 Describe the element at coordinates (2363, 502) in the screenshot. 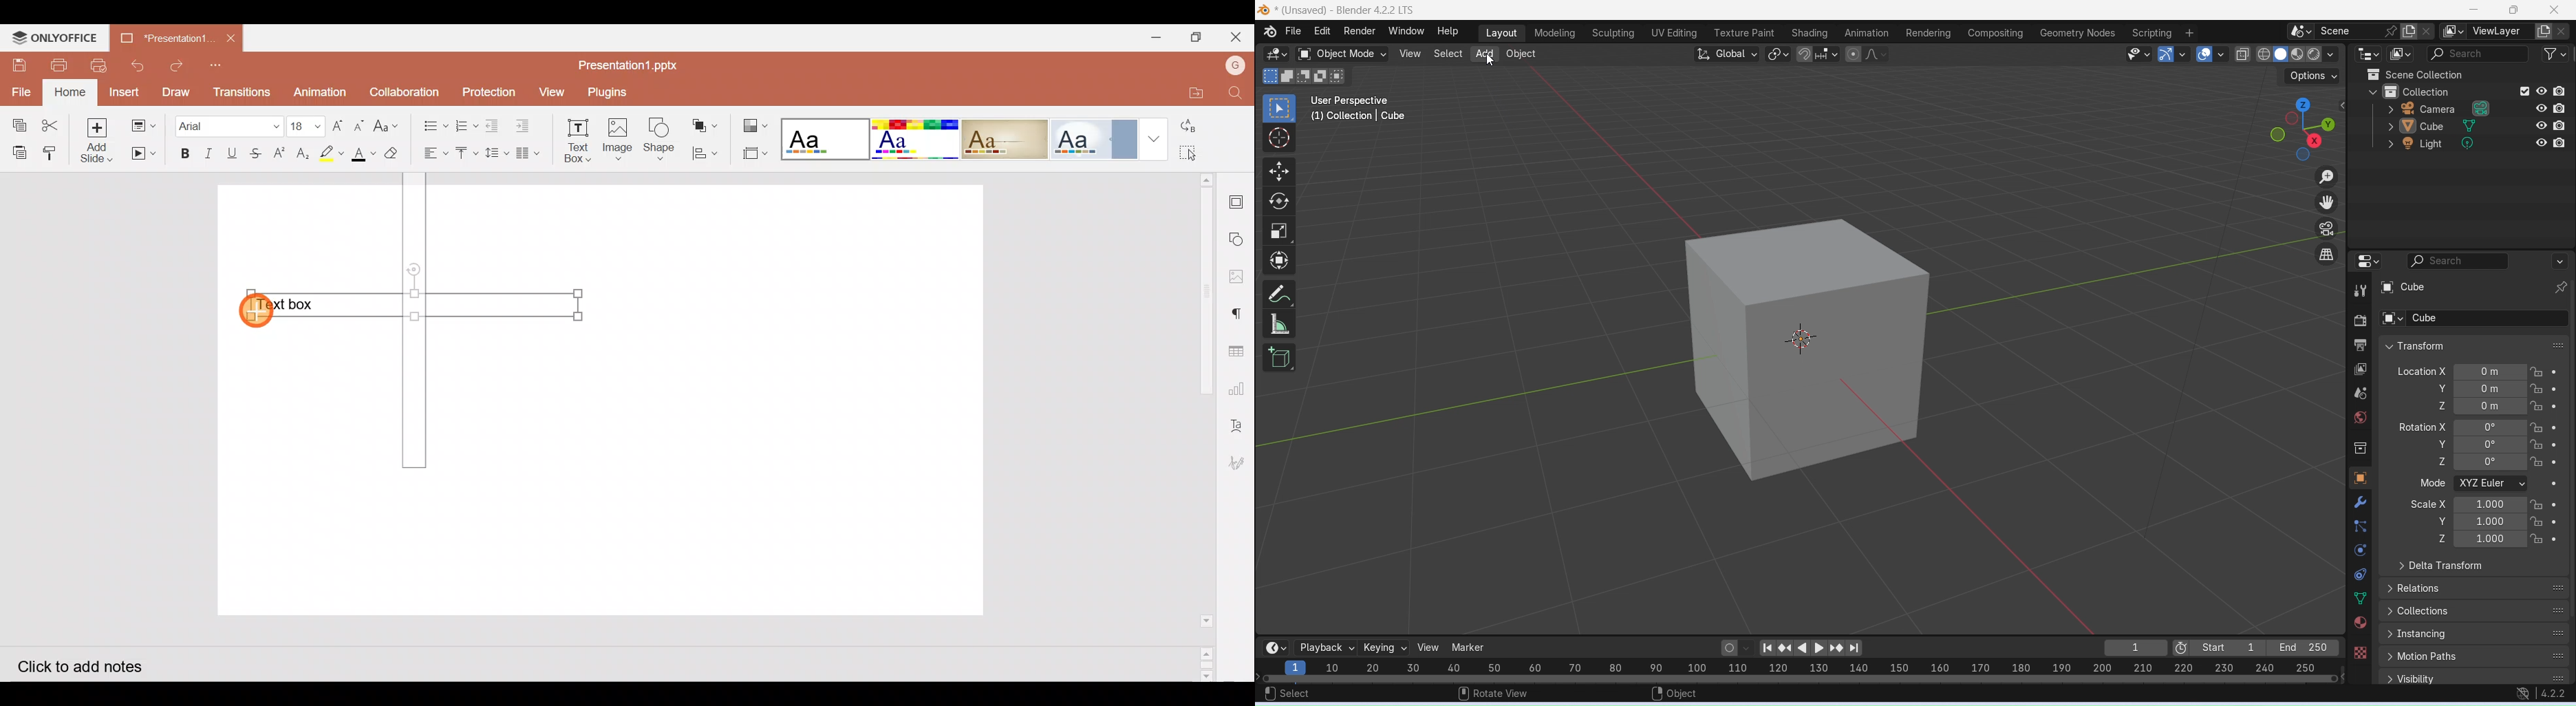

I see `Modifiers` at that location.